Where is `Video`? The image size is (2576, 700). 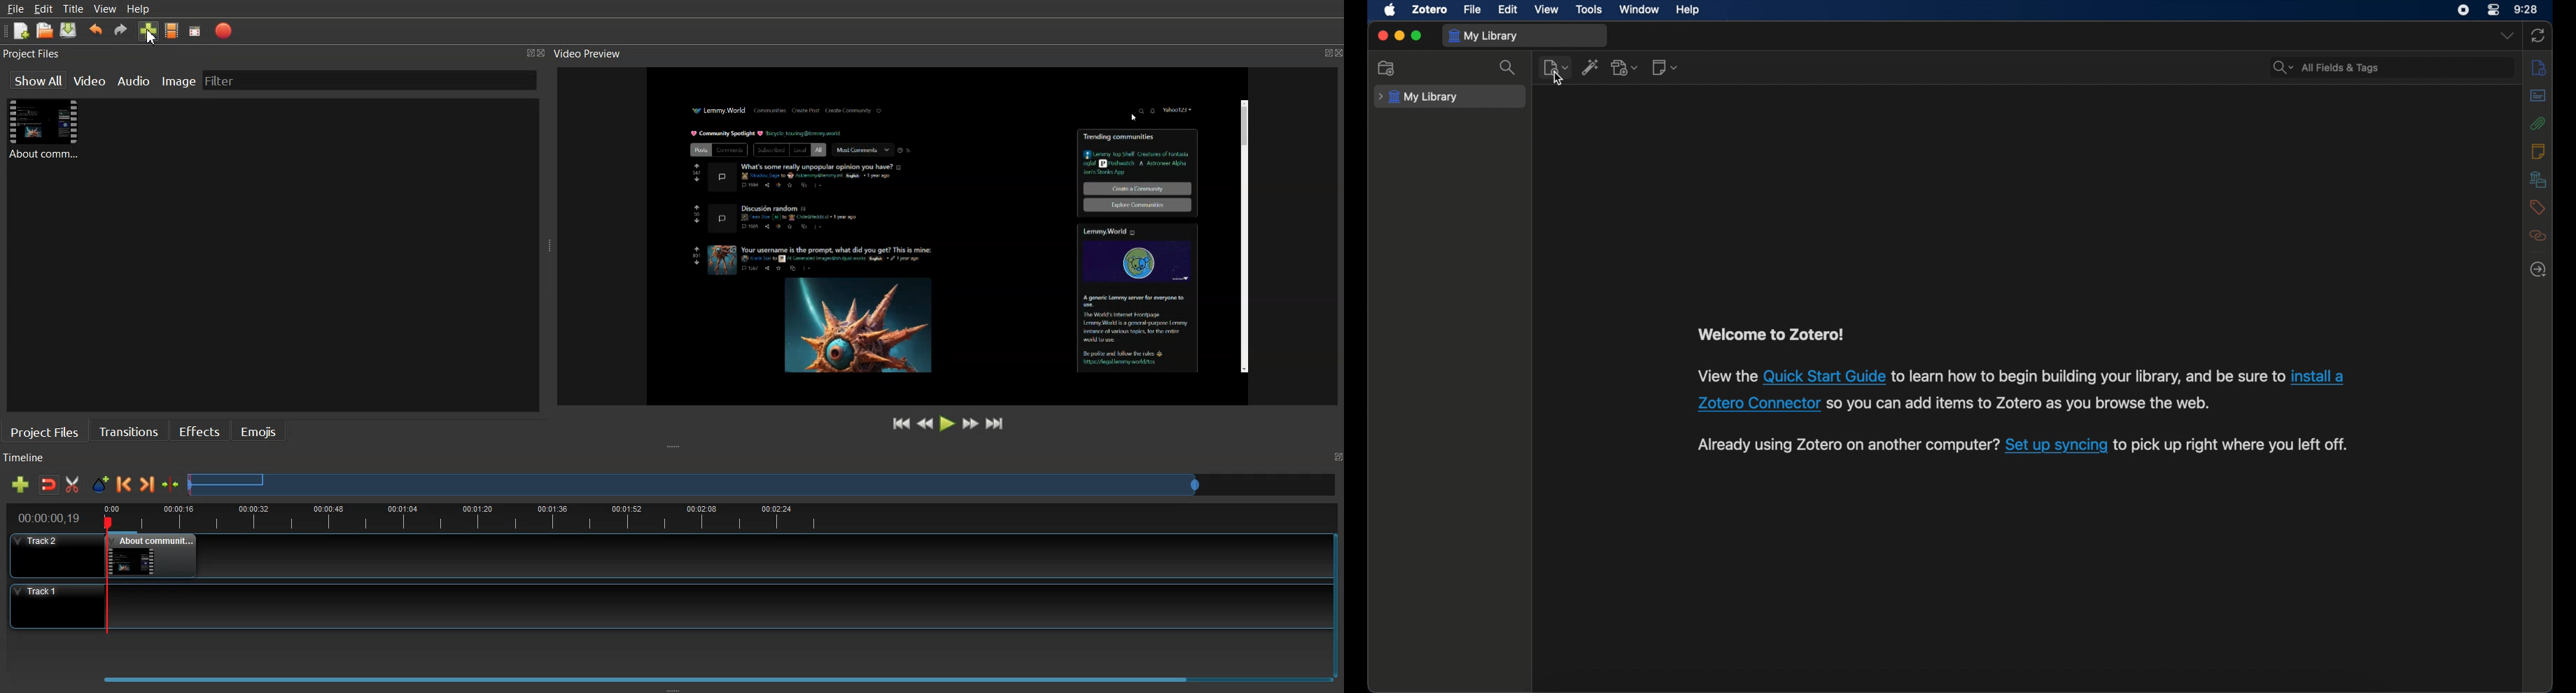 Video is located at coordinates (91, 79).